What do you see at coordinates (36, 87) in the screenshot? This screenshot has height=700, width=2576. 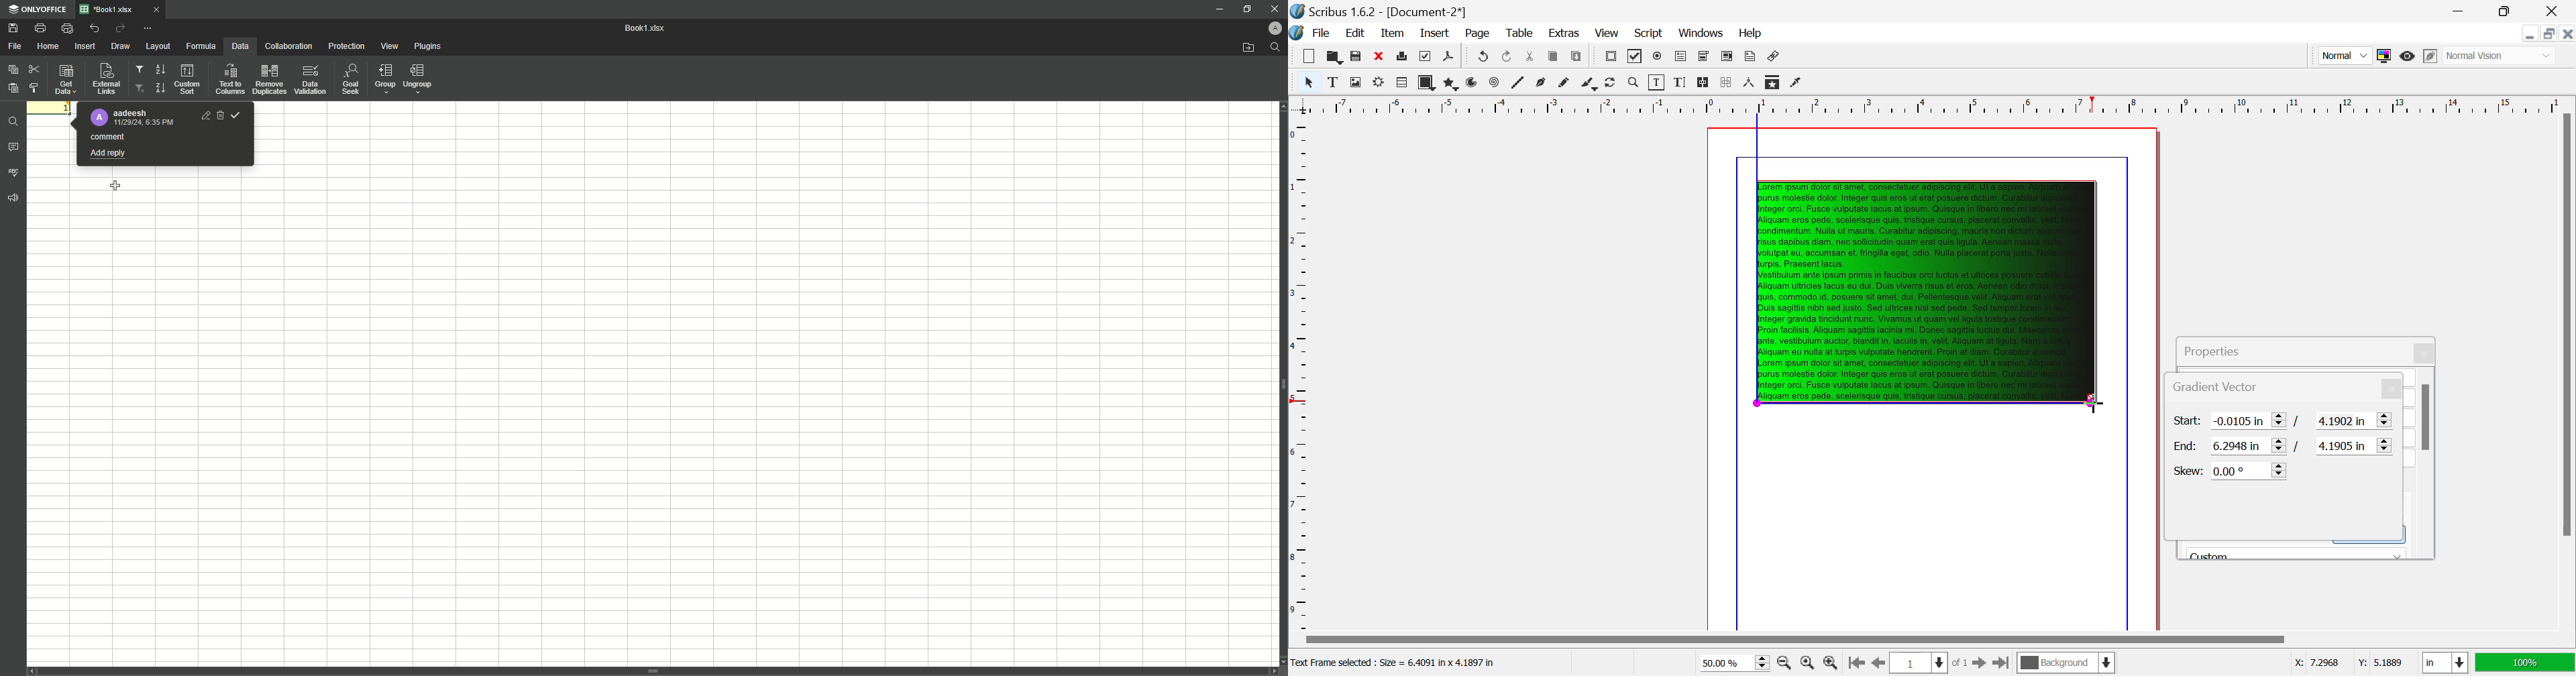 I see `Choose Styling` at bounding box center [36, 87].